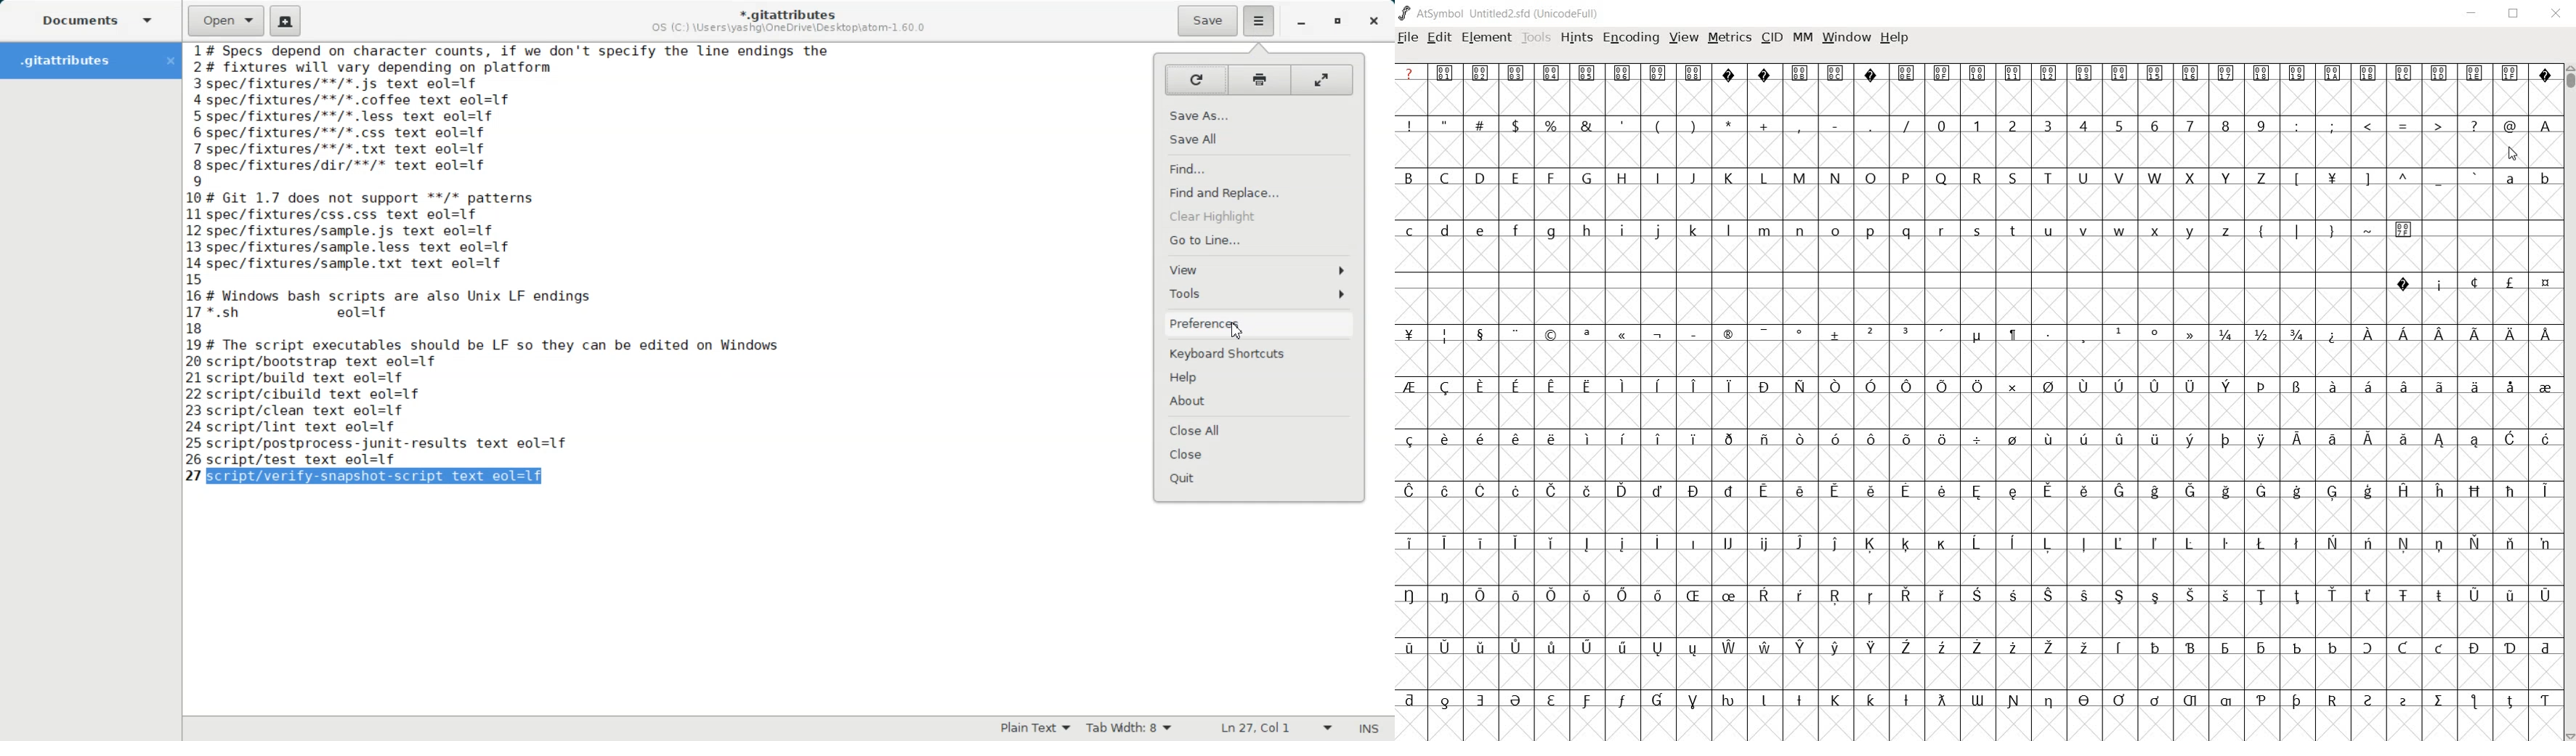 The image size is (2576, 756). What do you see at coordinates (195, 475) in the screenshot?
I see `text line number: 27` at bounding box center [195, 475].